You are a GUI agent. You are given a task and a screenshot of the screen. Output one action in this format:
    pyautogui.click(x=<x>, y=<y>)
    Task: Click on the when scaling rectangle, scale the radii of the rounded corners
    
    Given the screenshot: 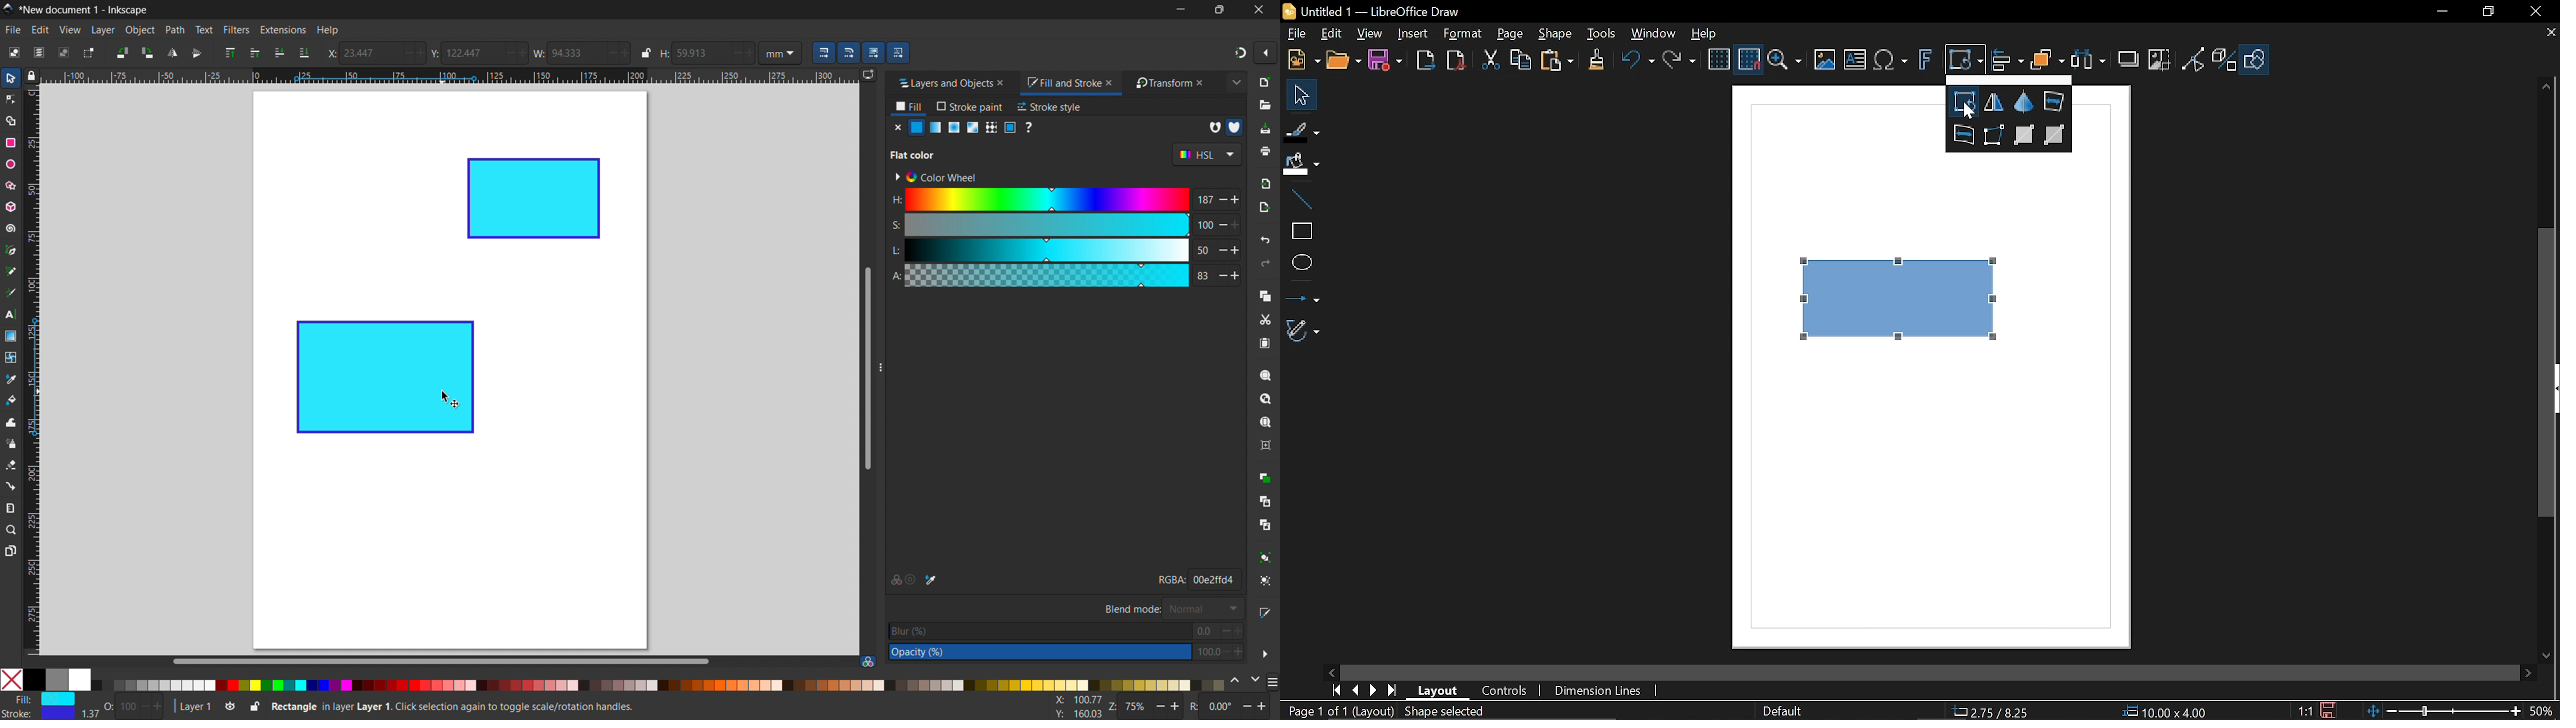 What is the action you would take?
    pyautogui.click(x=848, y=53)
    